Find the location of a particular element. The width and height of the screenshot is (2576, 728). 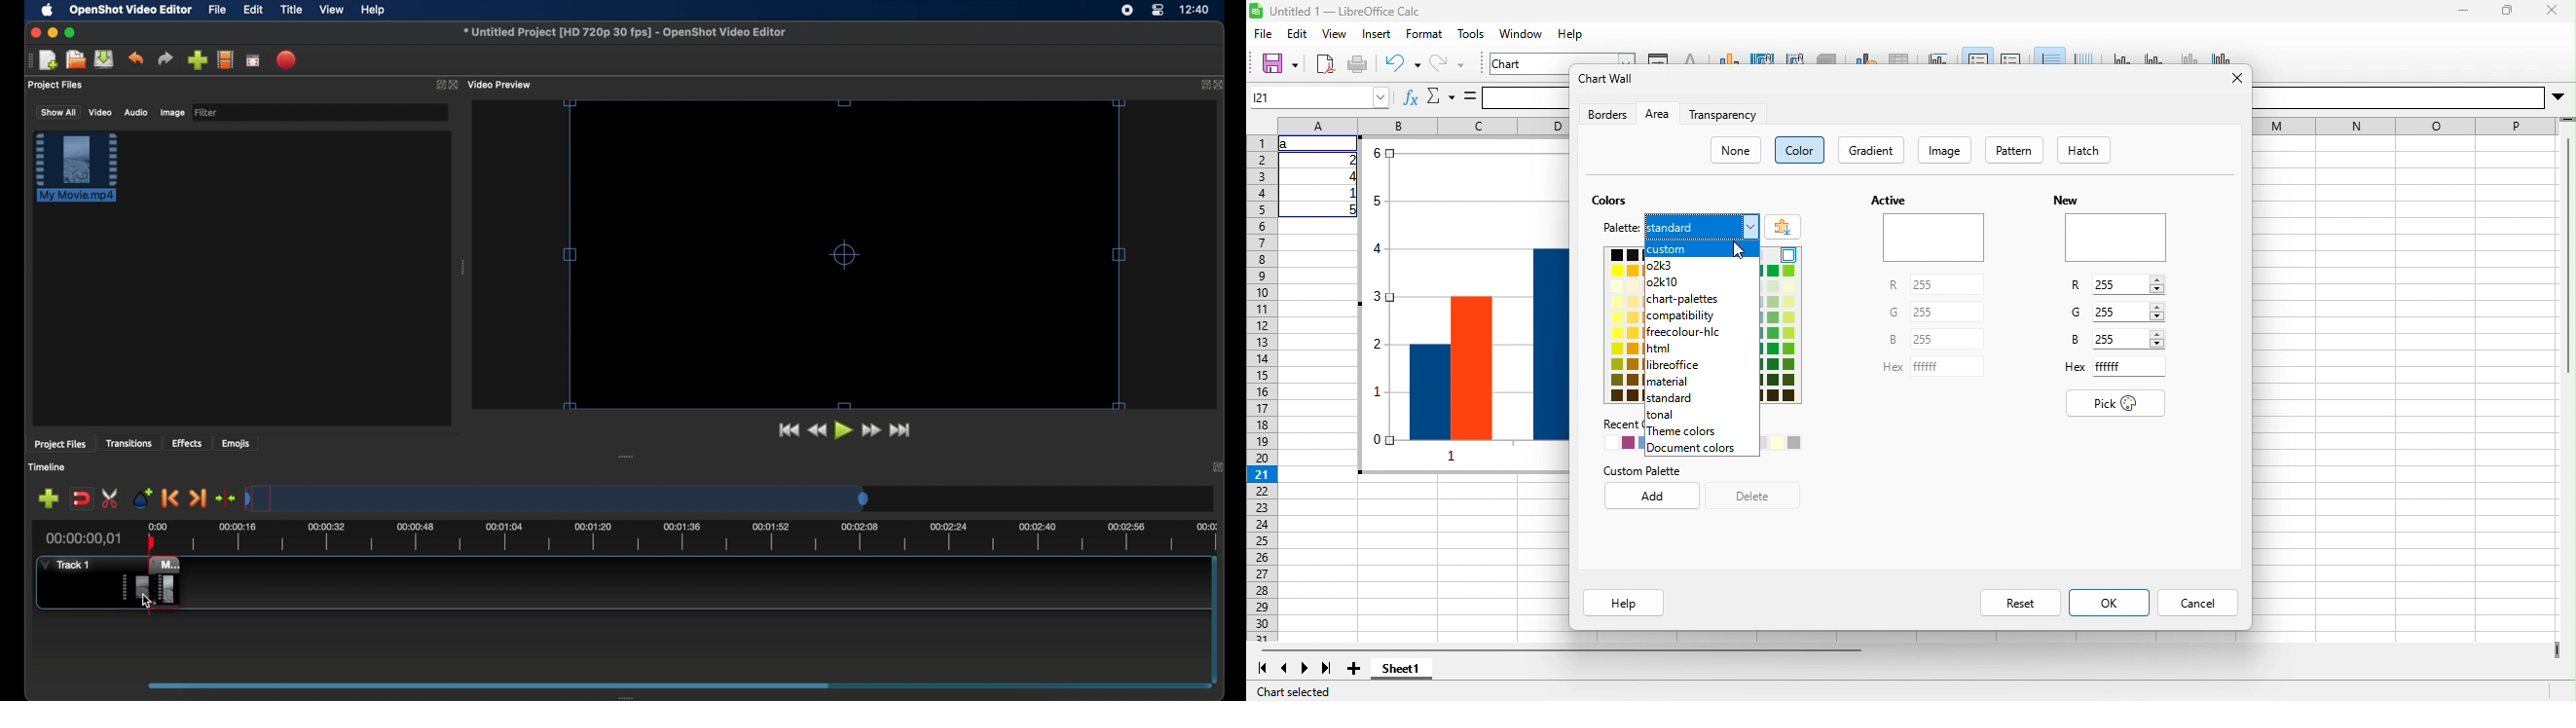

chart type is located at coordinates (1730, 57).